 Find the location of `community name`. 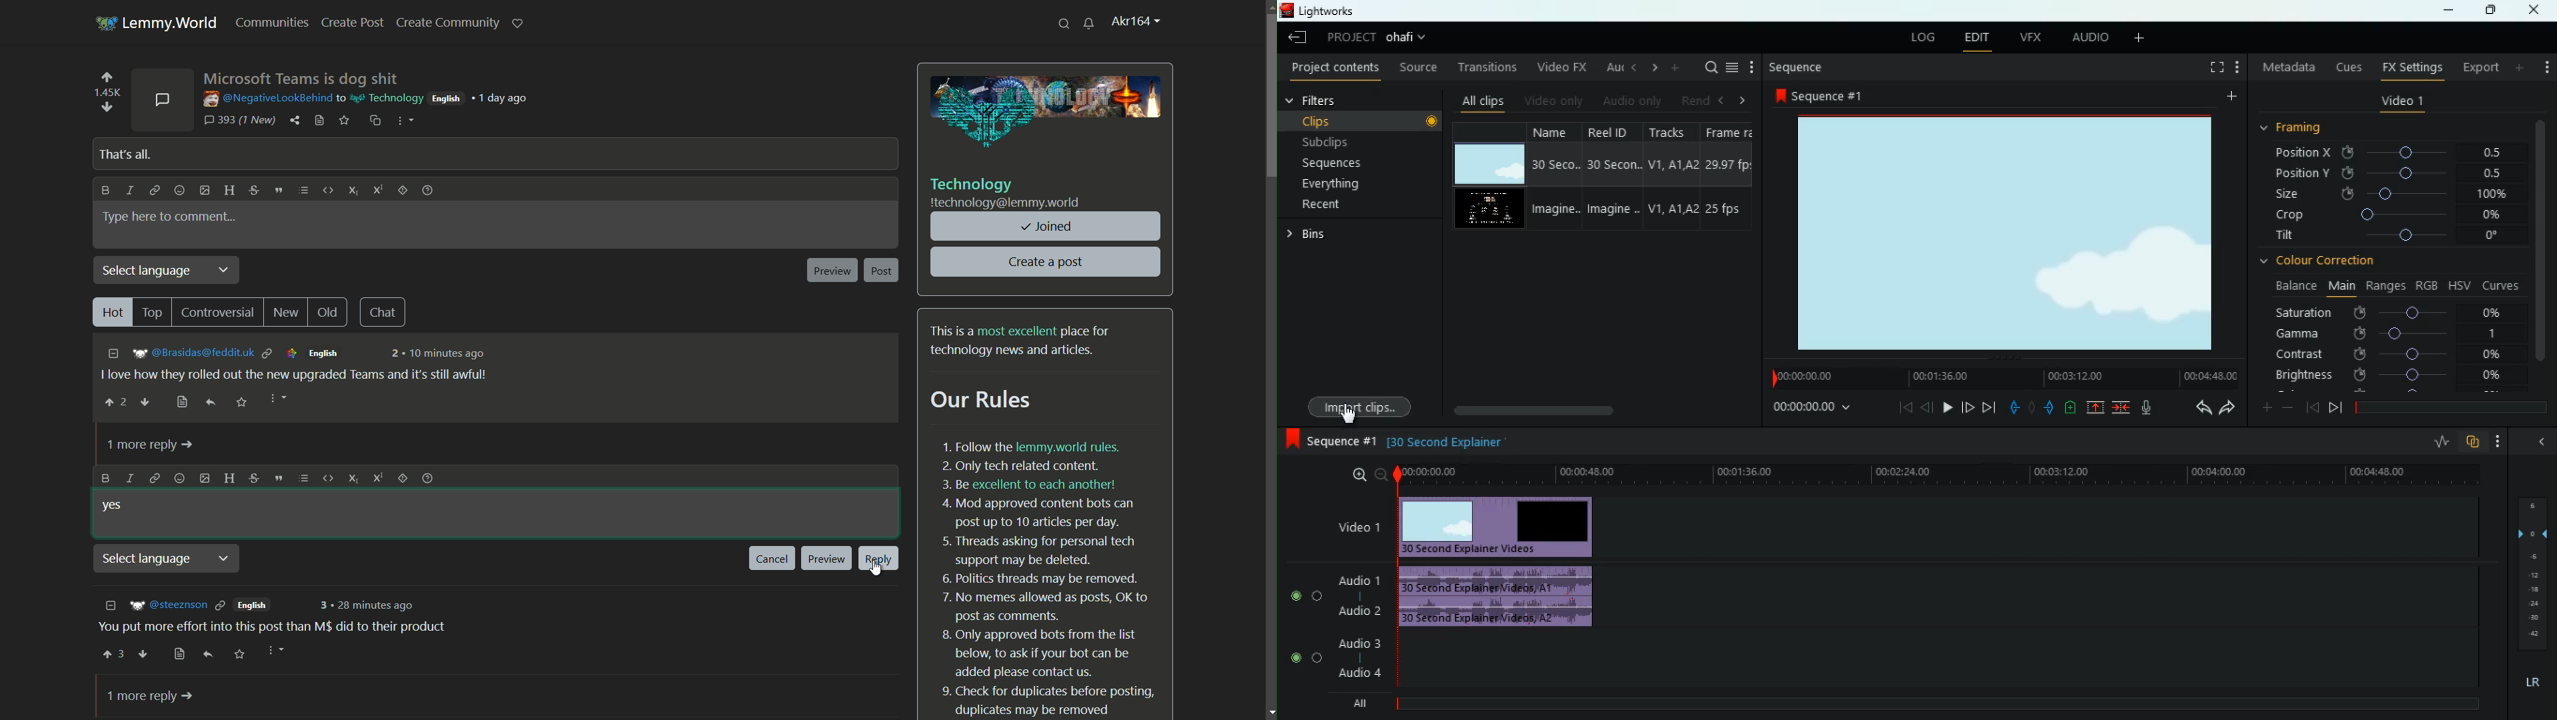

community name is located at coordinates (973, 184).